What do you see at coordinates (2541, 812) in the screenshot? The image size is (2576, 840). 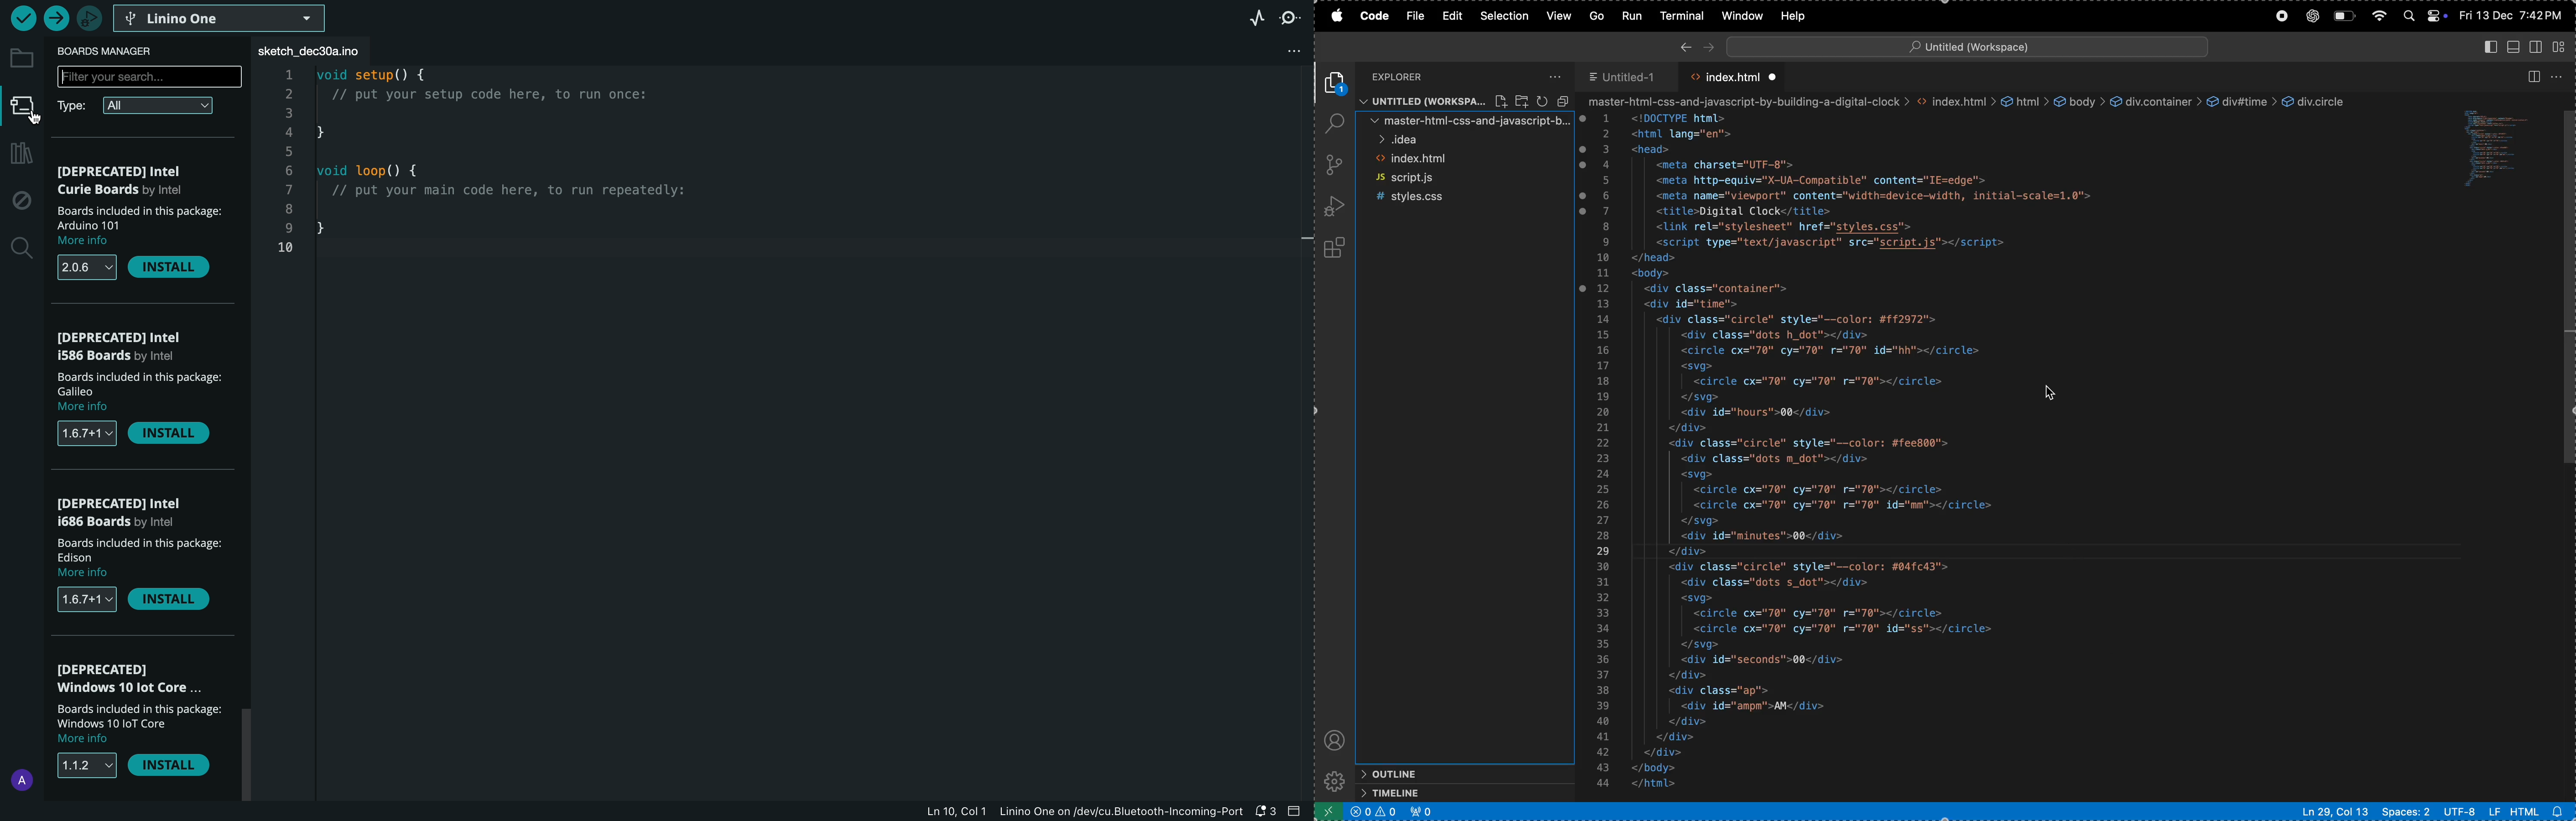 I see `html alert` at bounding box center [2541, 812].